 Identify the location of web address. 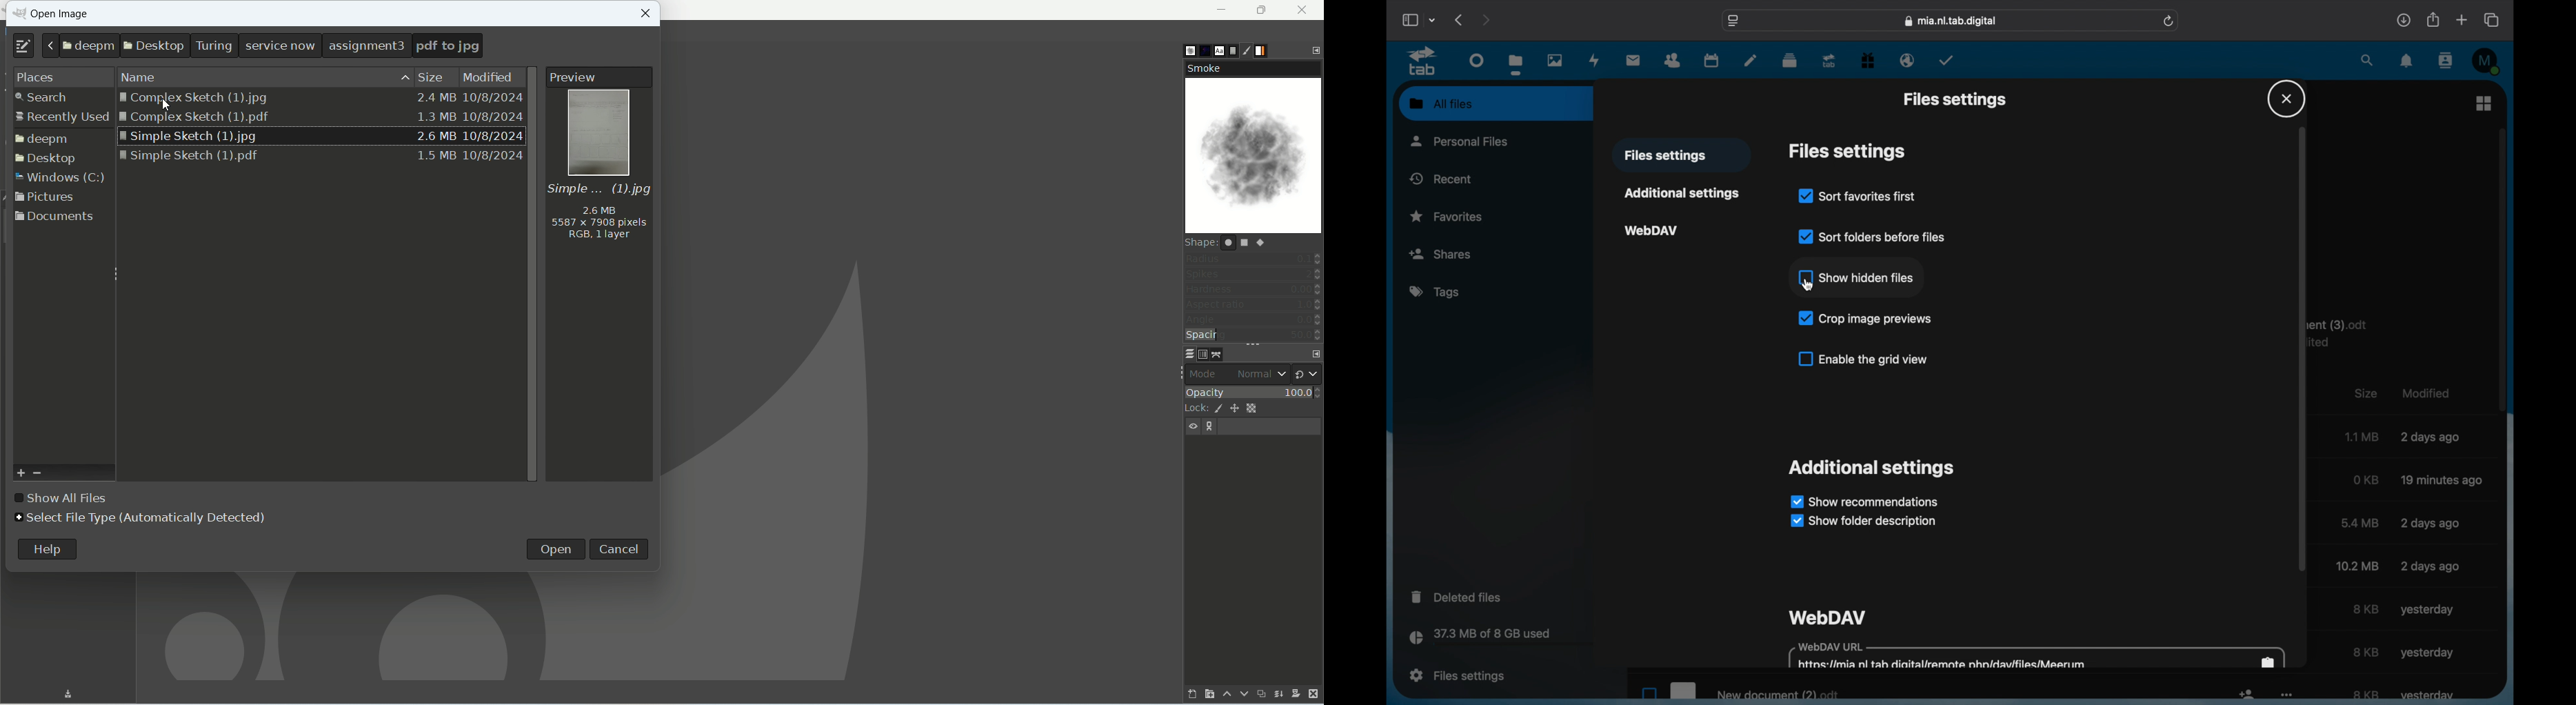
(1951, 21).